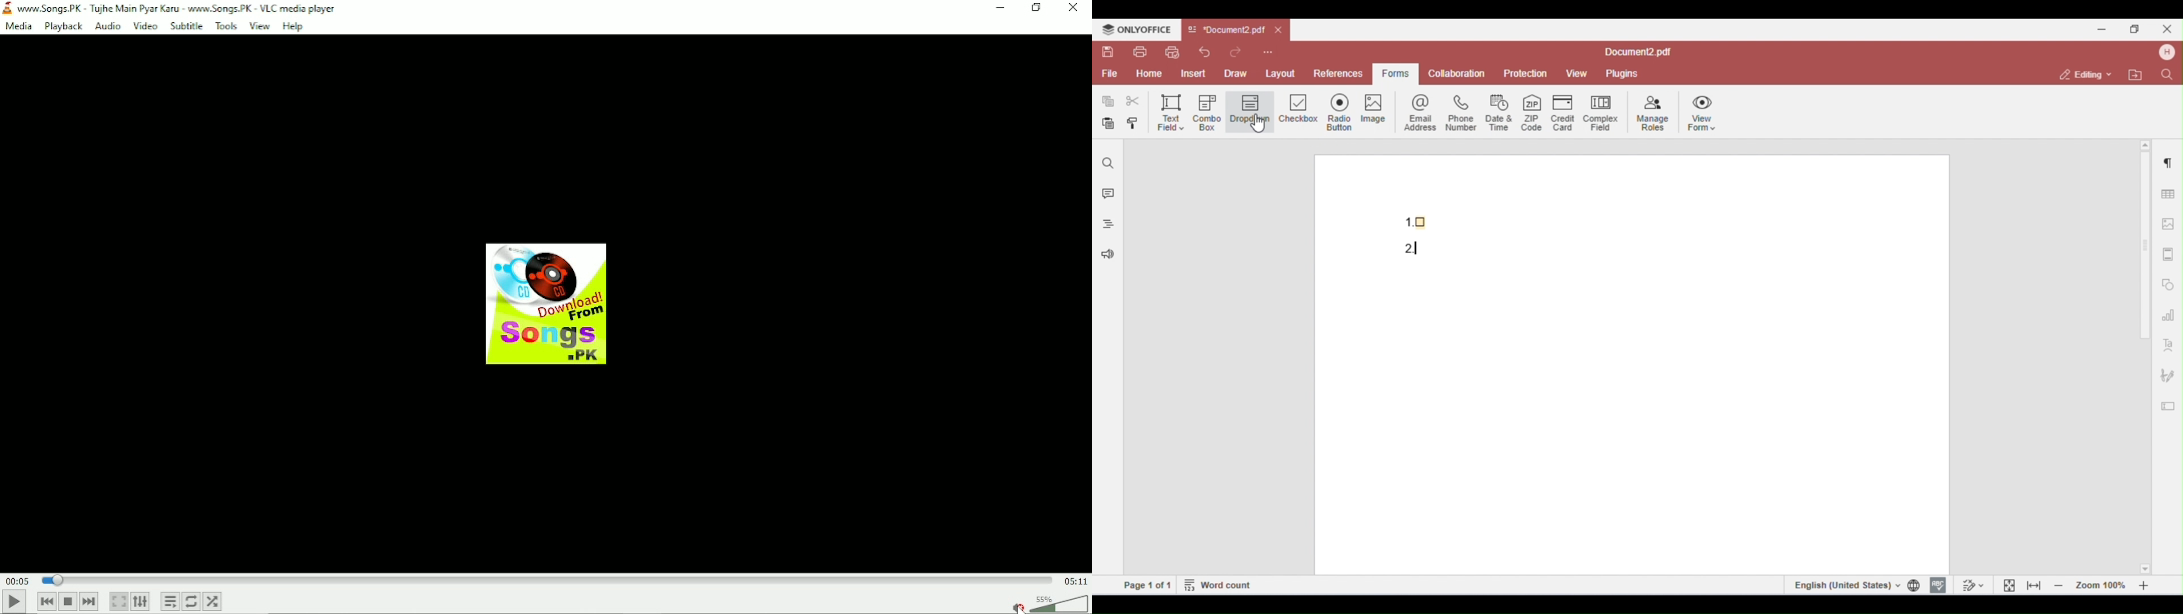 This screenshot has height=616, width=2184. What do you see at coordinates (295, 27) in the screenshot?
I see `Help` at bounding box center [295, 27].